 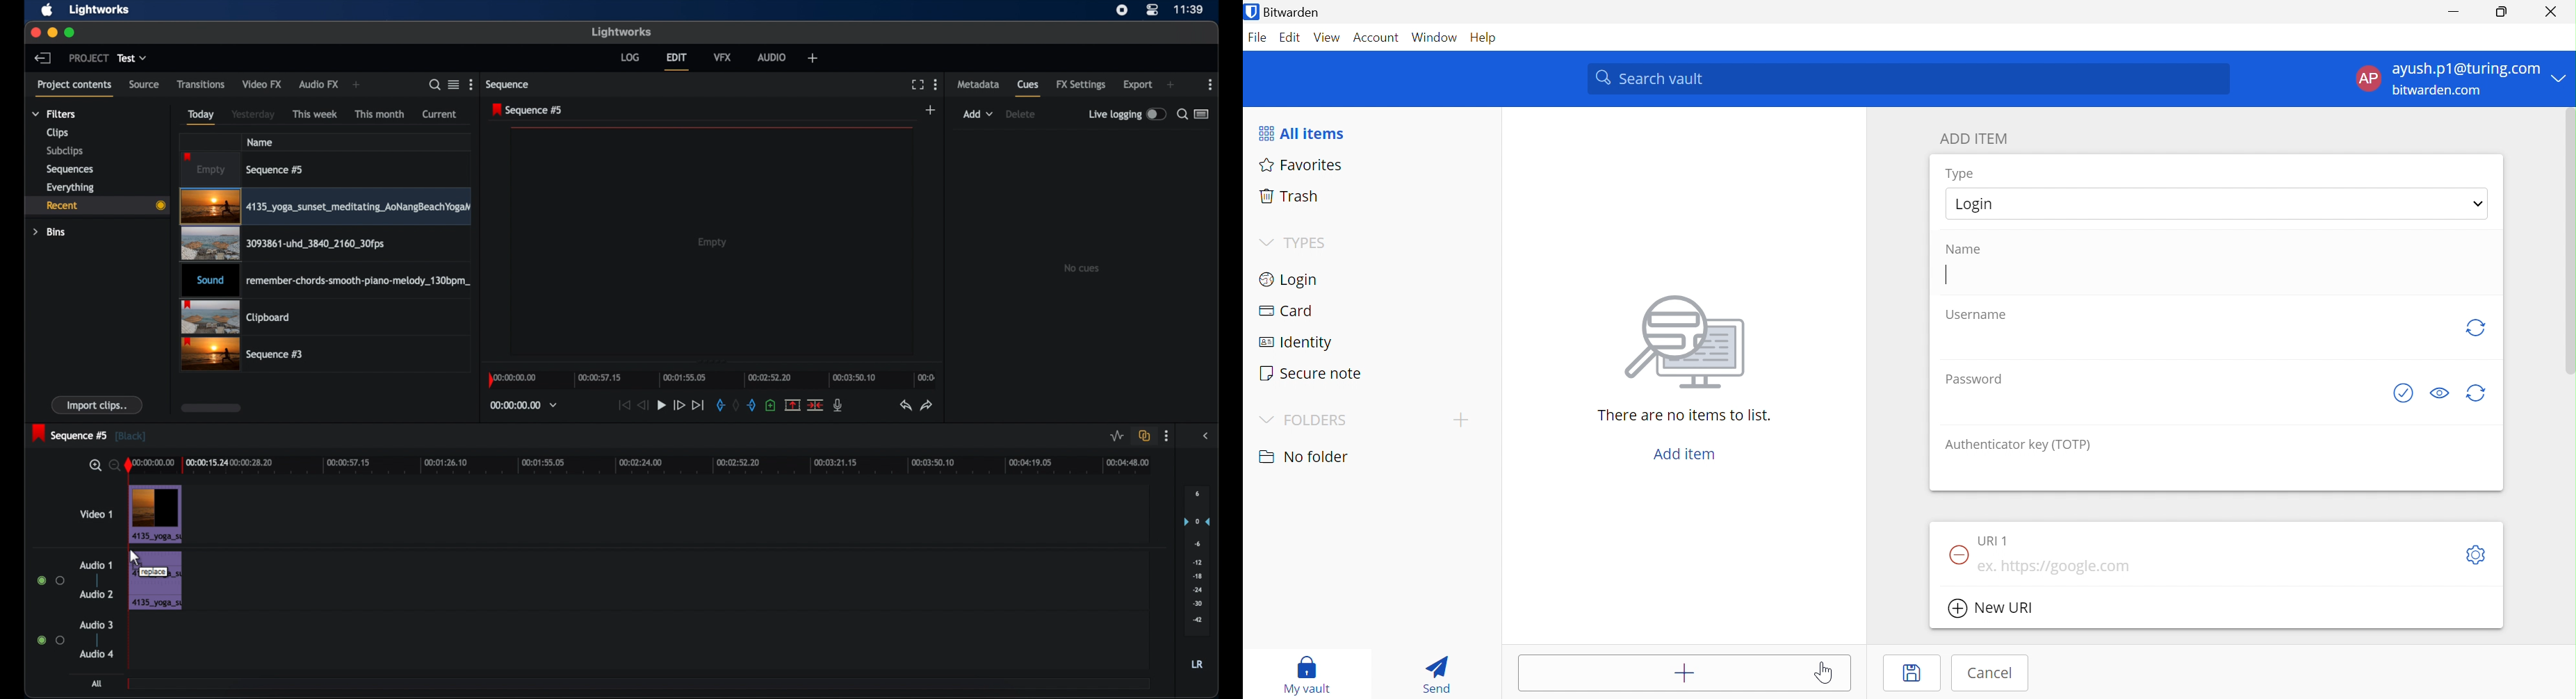 I want to click on Bitwarden, so click(x=1285, y=12).